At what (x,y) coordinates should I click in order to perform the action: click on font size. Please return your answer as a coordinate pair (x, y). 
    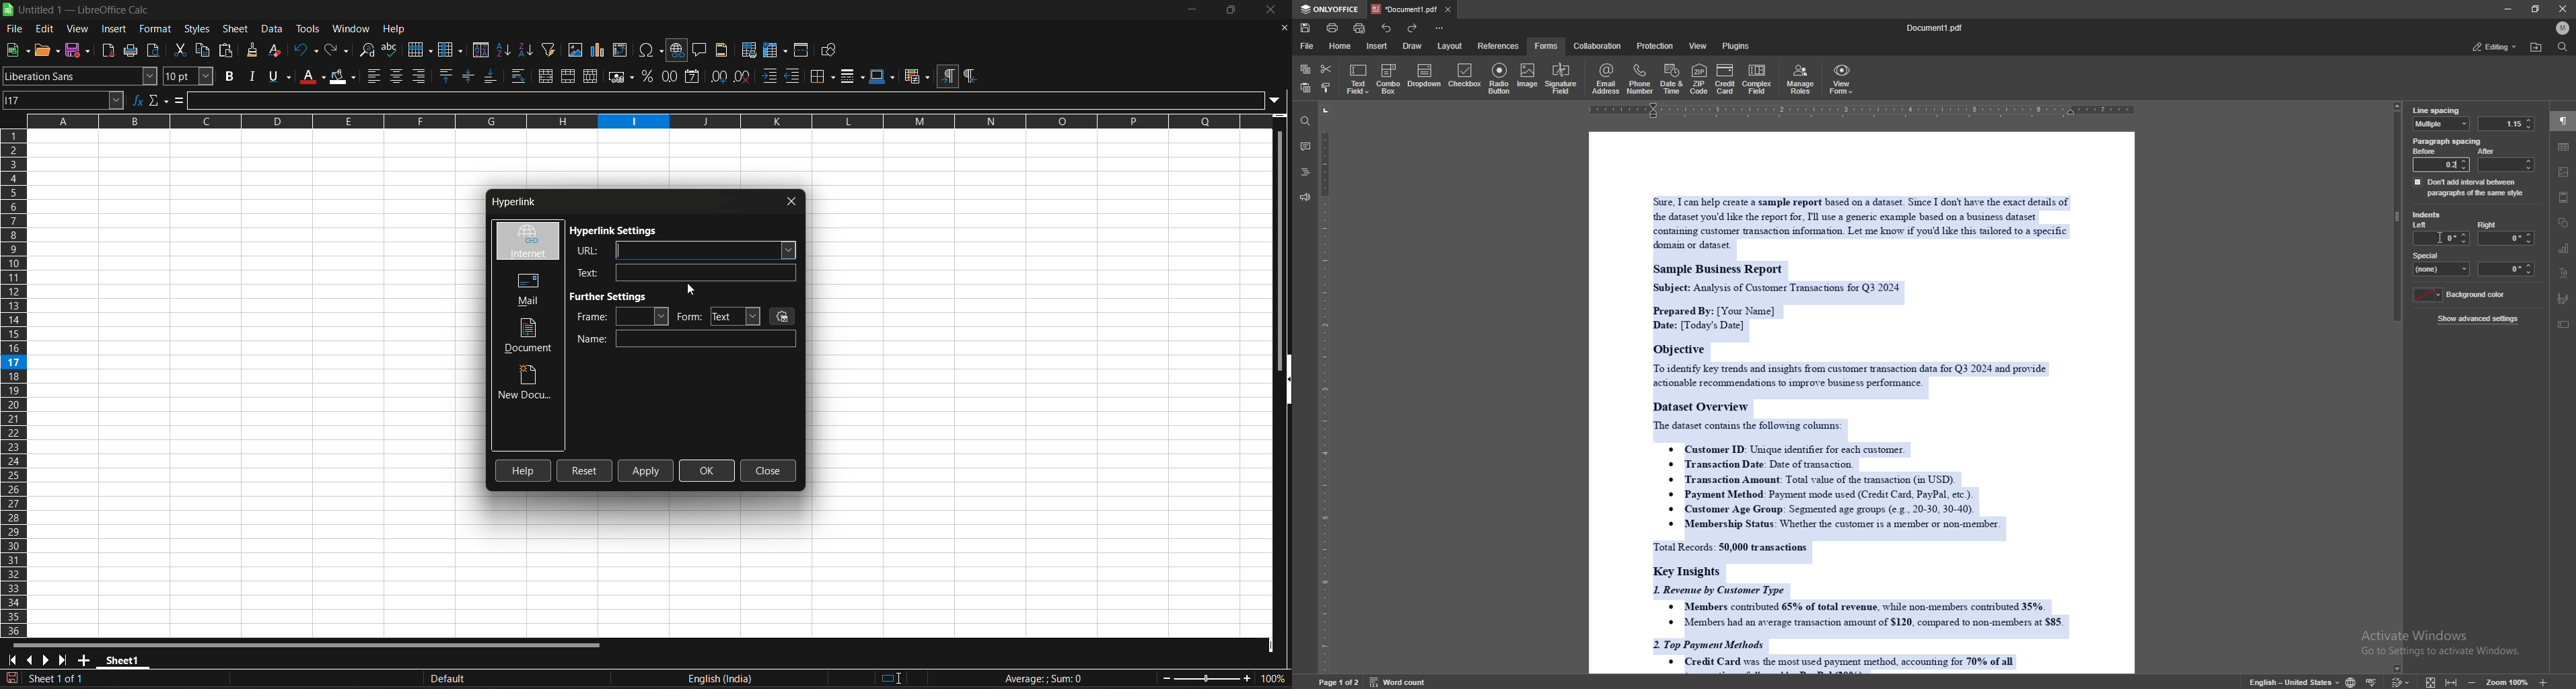
    Looking at the image, I should click on (190, 76).